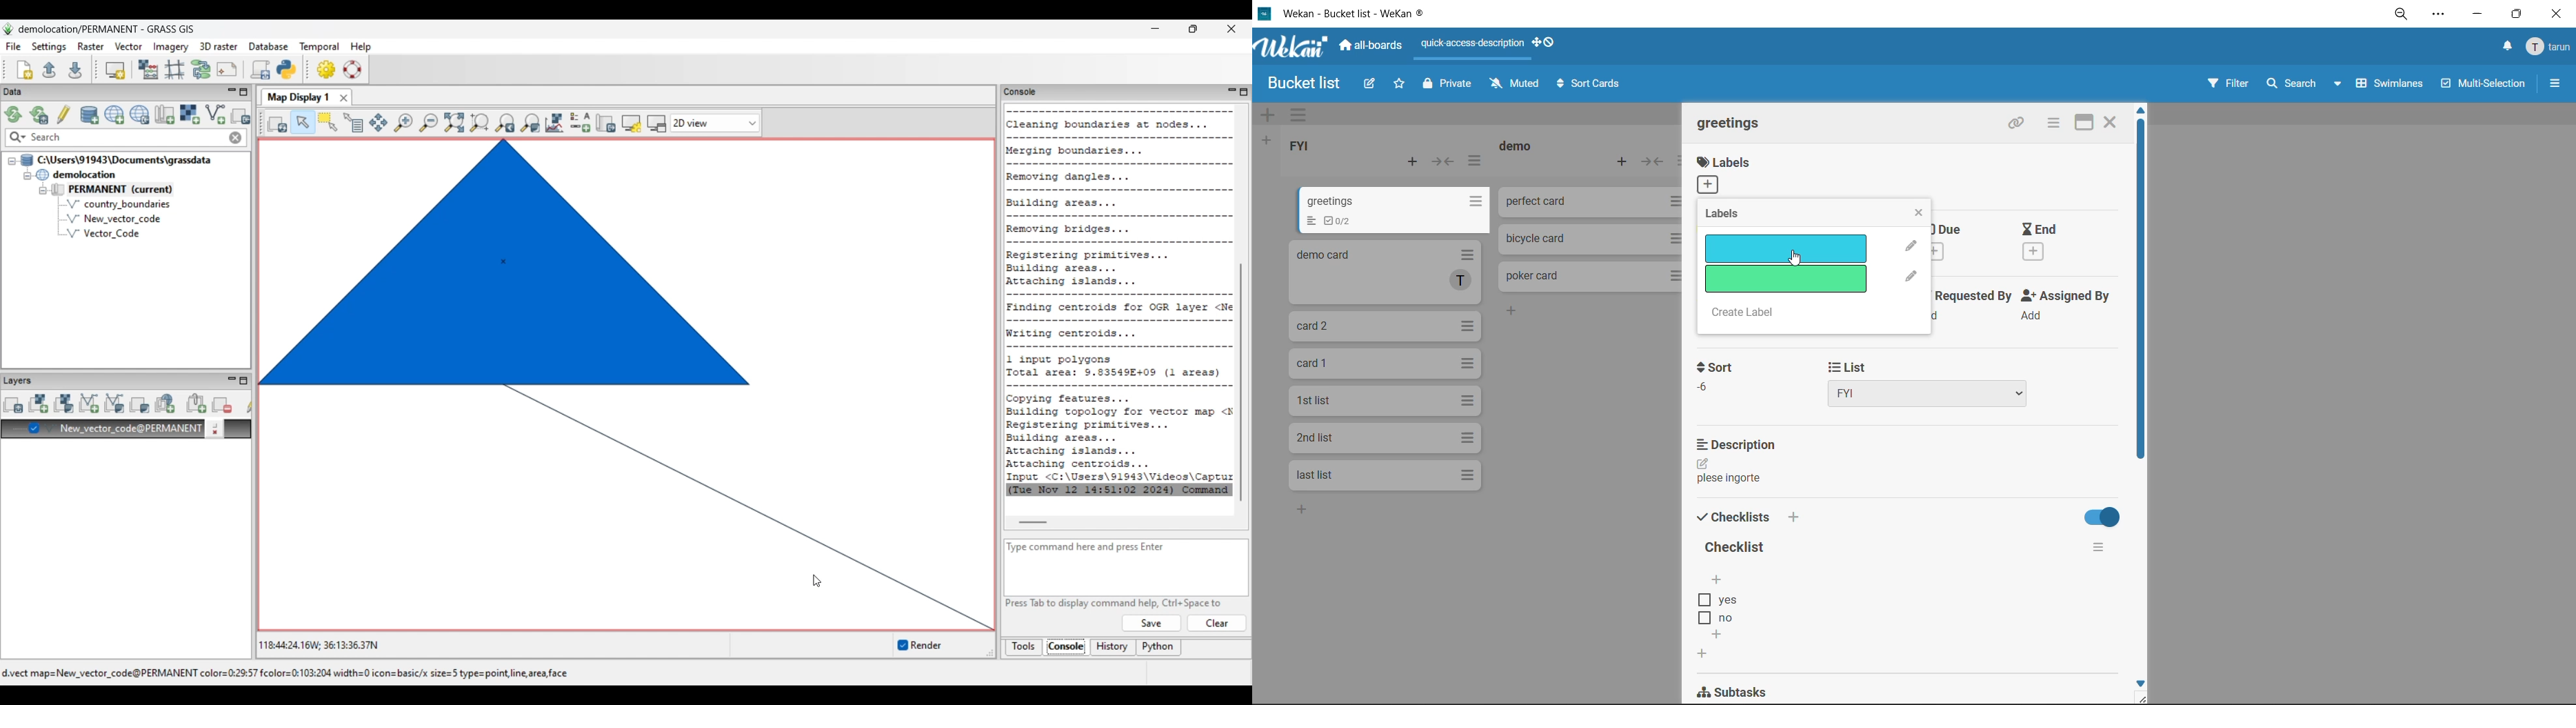 This screenshot has height=728, width=2576. I want to click on cursor, so click(1798, 261).